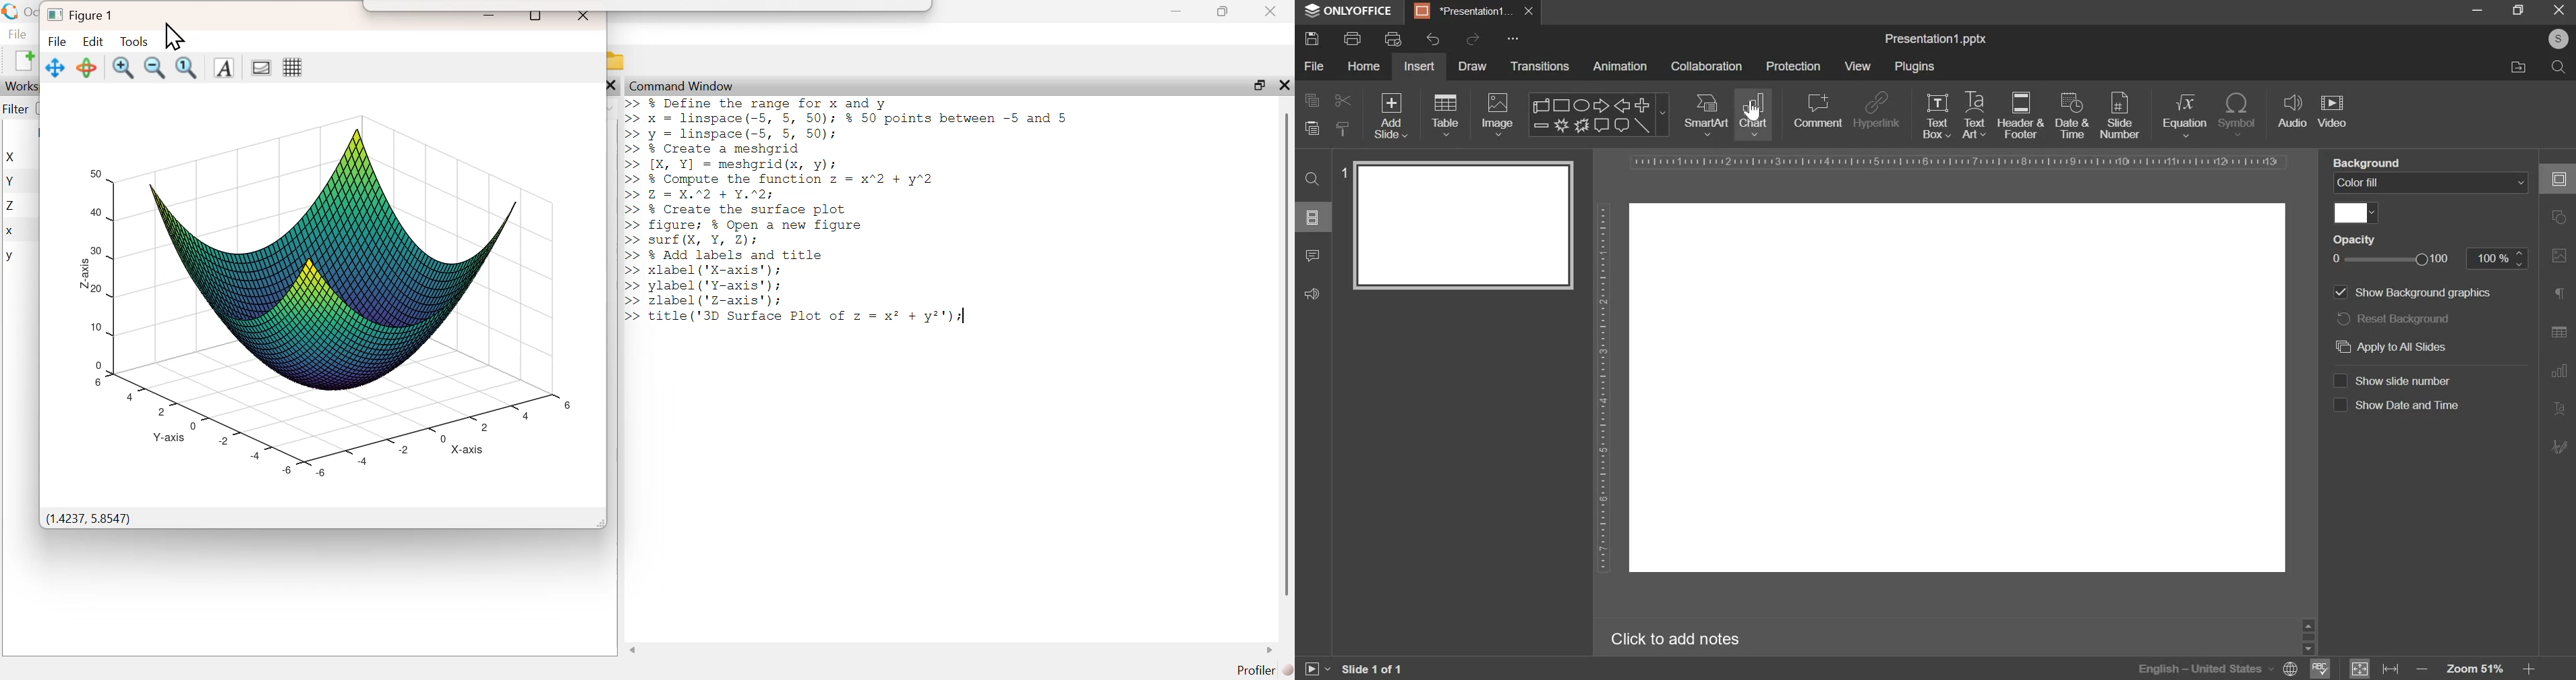 The width and height of the screenshot is (2576, 700). I want to click on presentation name, so click(1936, 39).